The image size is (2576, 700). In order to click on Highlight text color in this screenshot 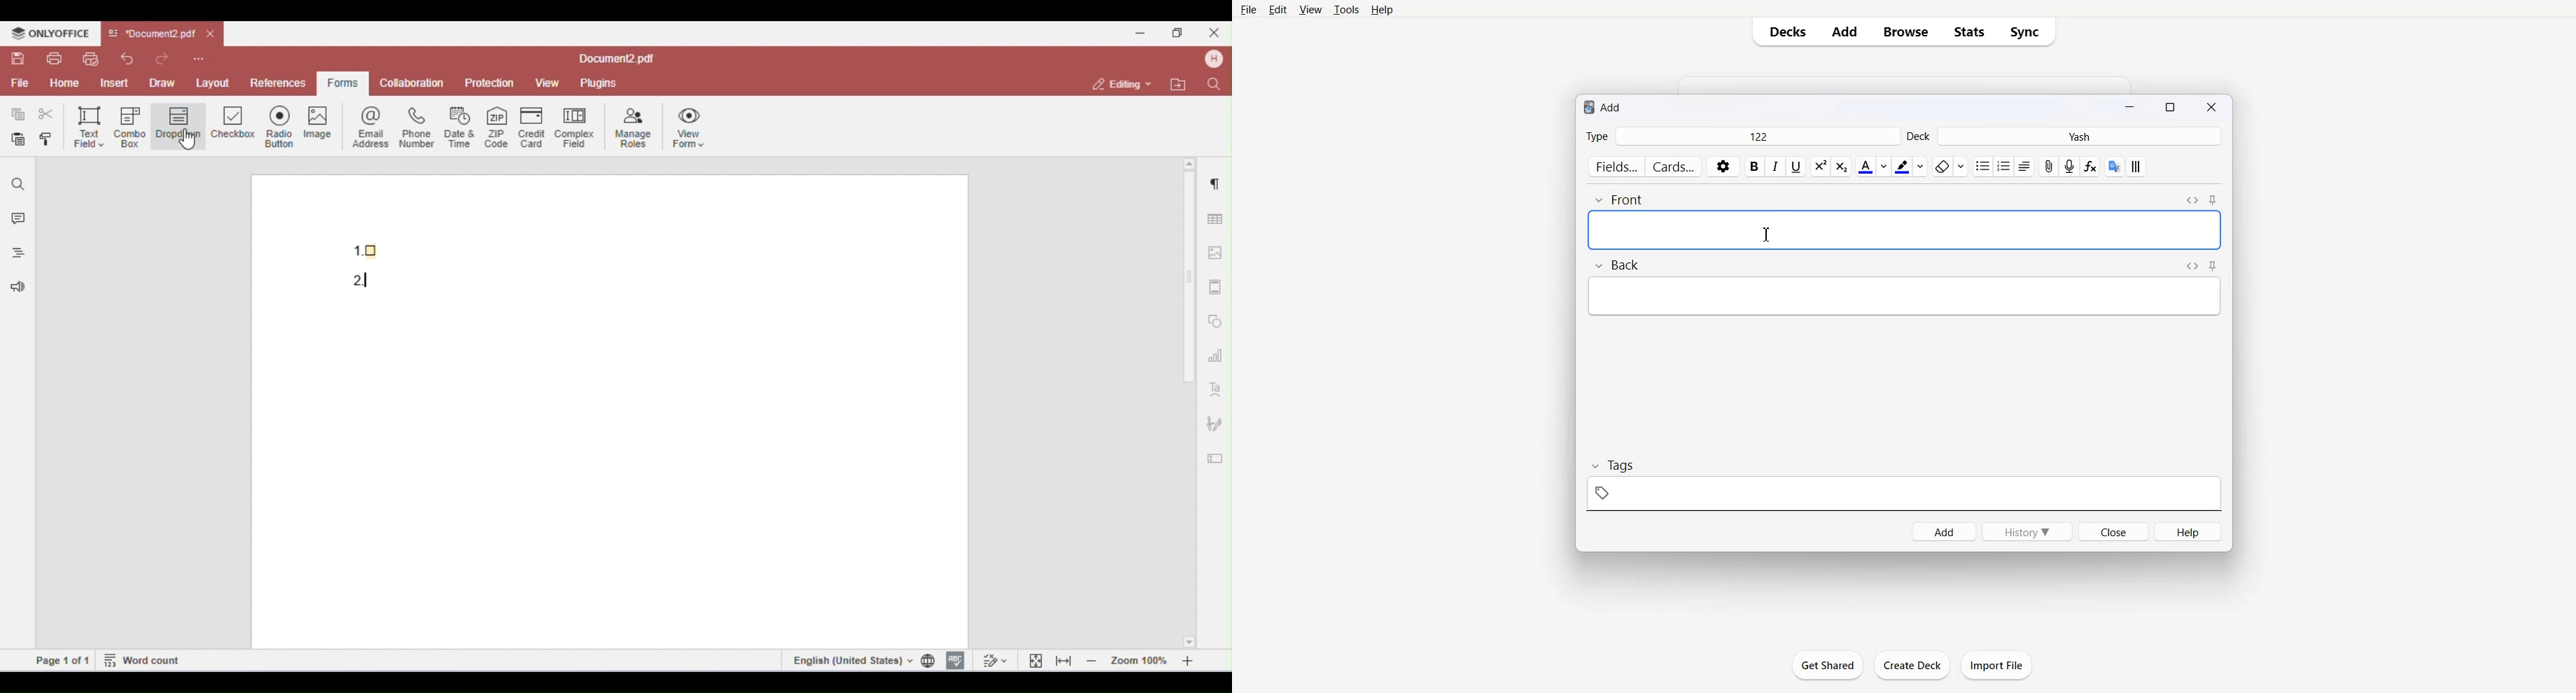, I will do `click(1911, 166)`.